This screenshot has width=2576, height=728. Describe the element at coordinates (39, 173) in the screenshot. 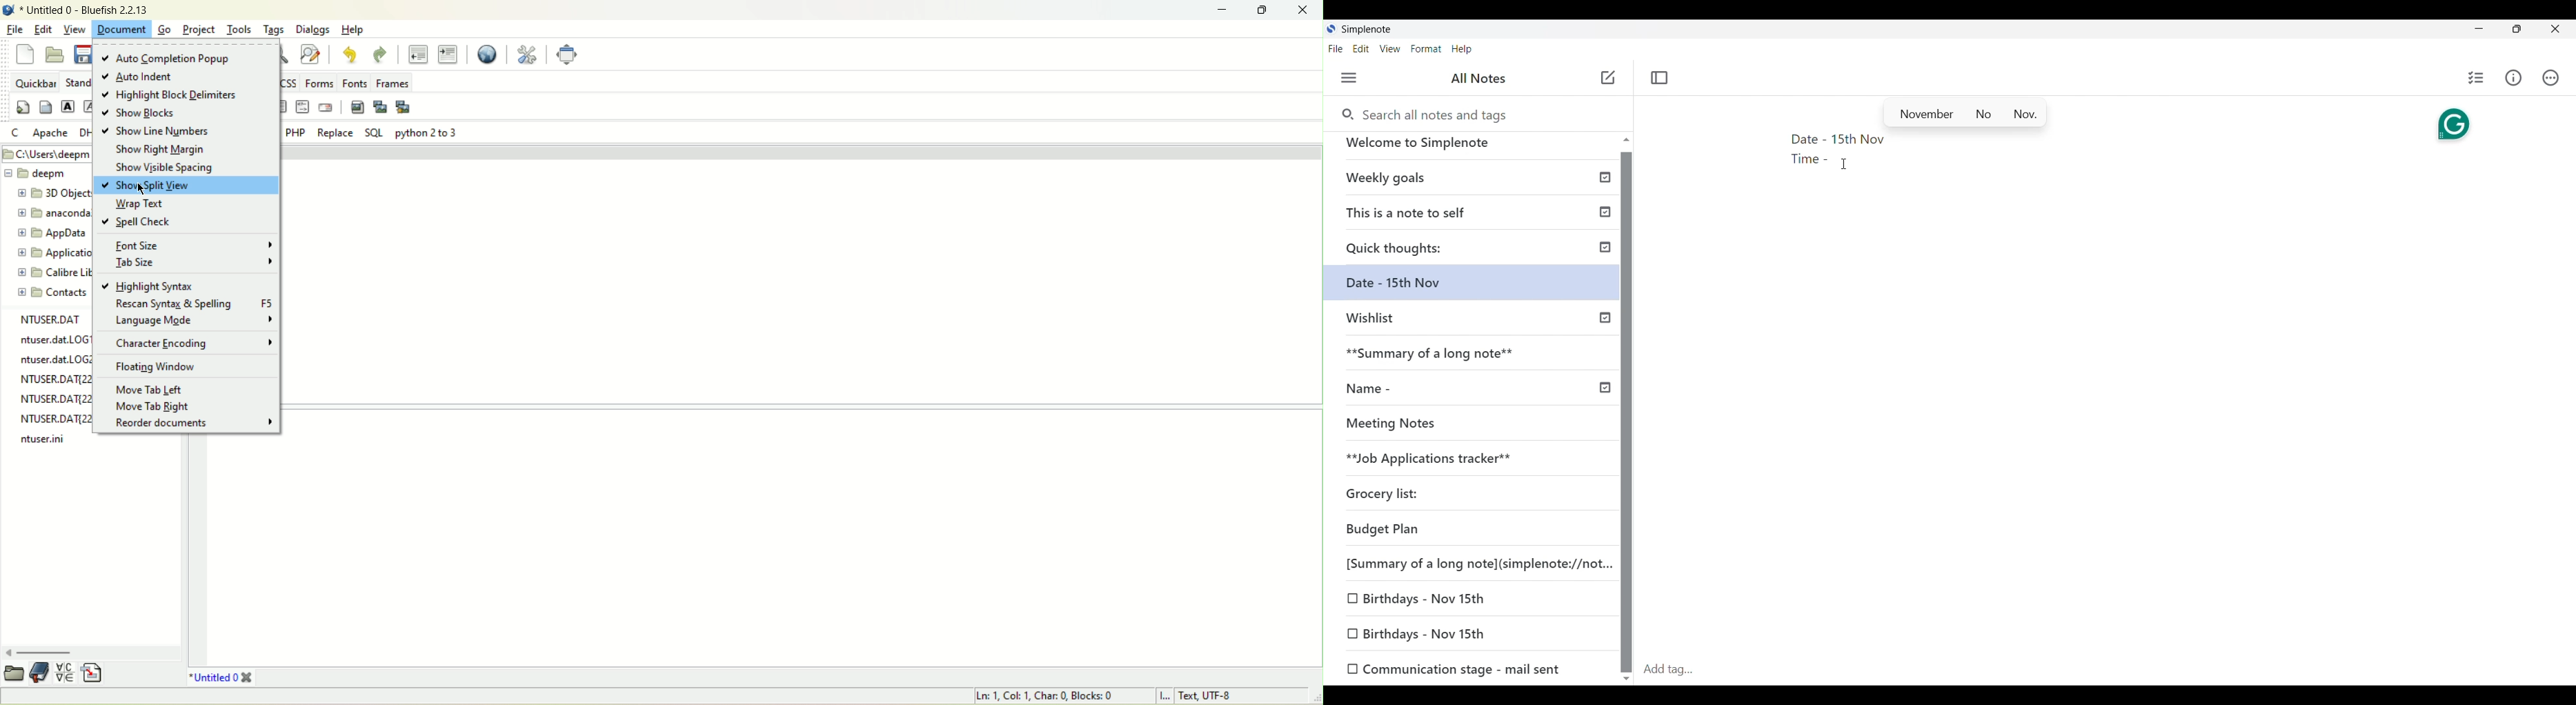

I see `folder` at that location.